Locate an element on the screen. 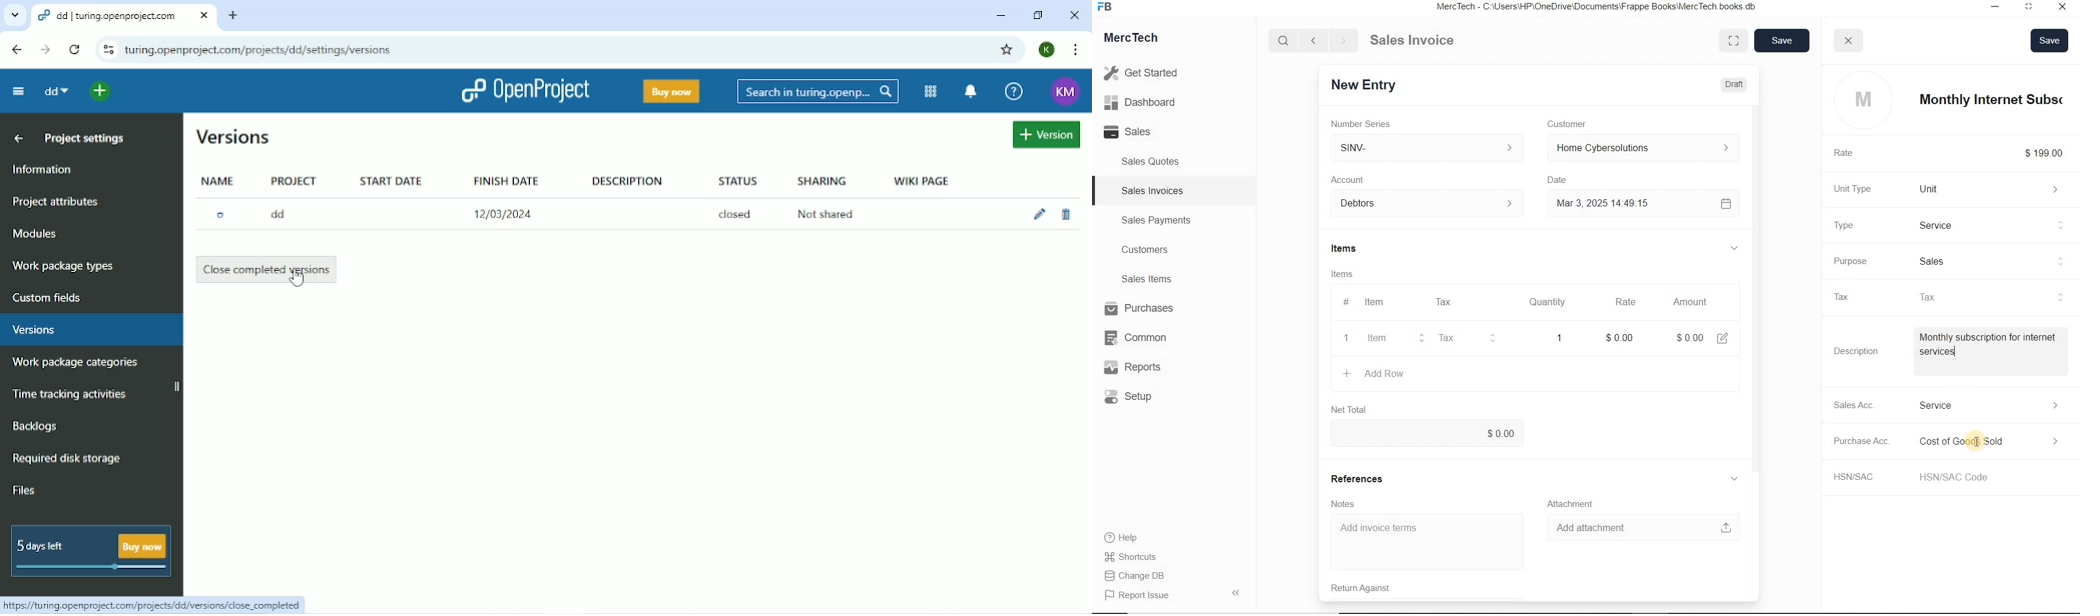  notification is located at coordinates (972, 92).